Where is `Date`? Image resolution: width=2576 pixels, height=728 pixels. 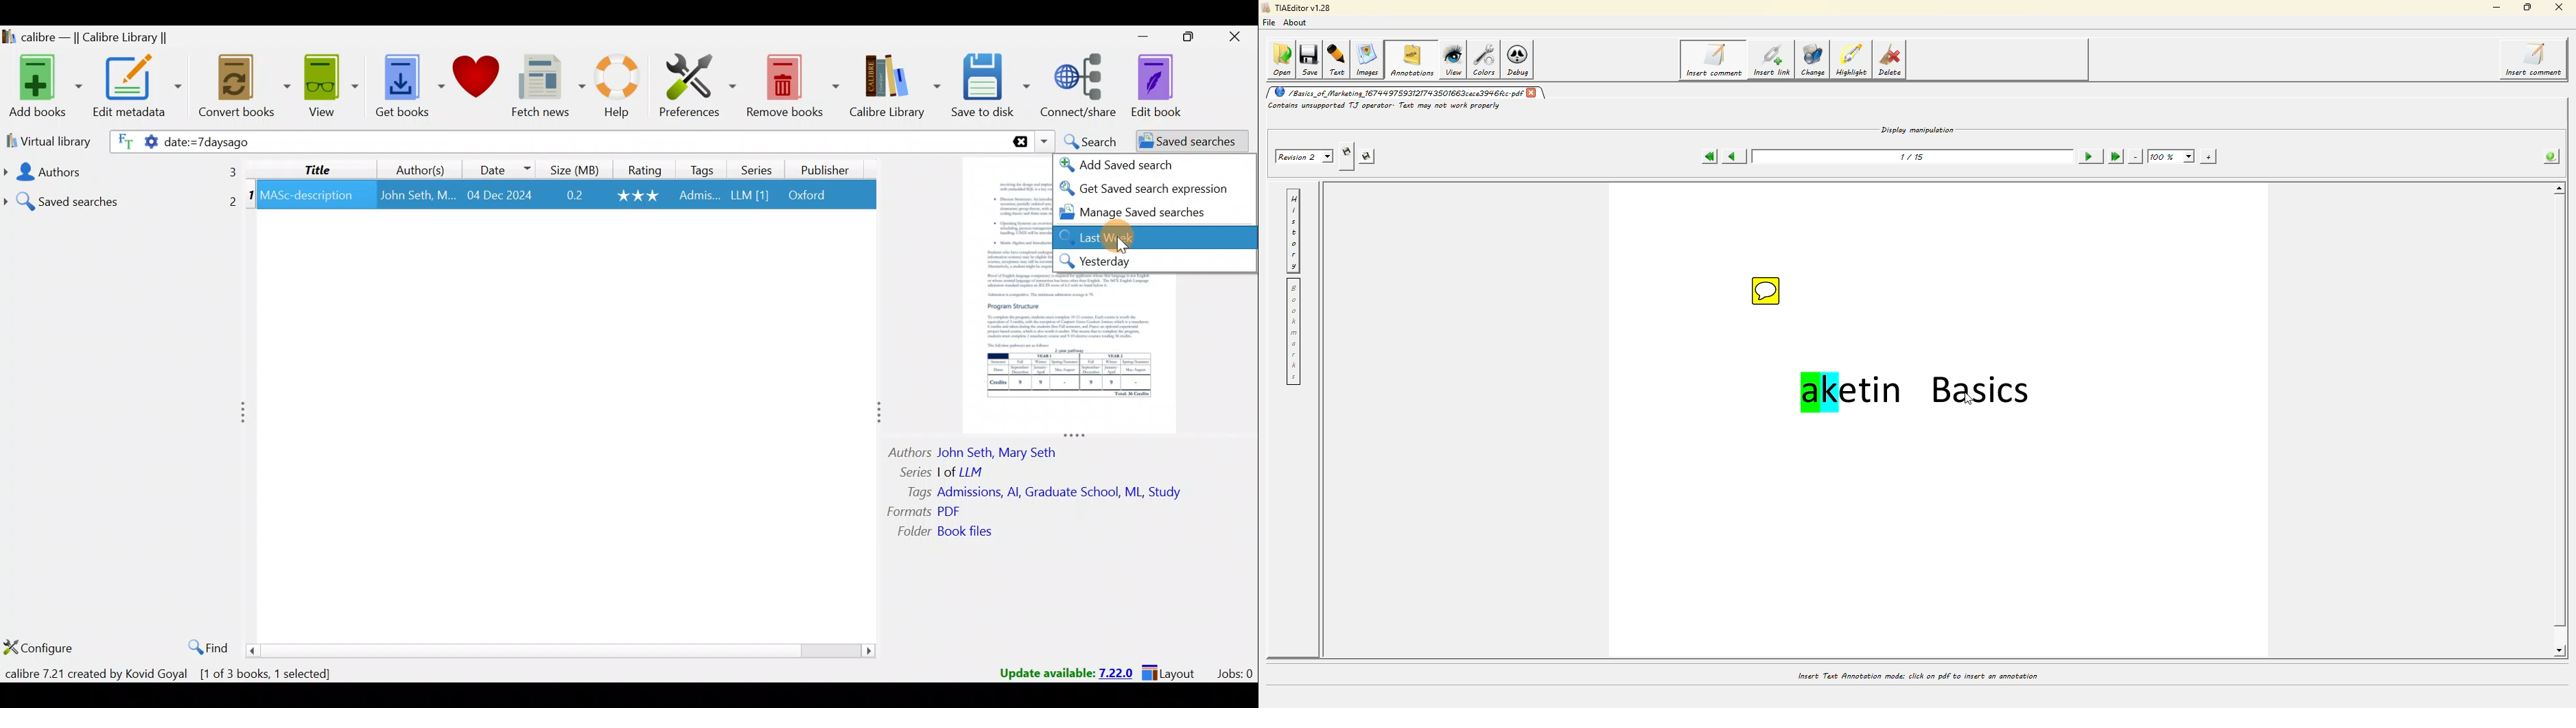 Date is located at coordinates (504, 167).